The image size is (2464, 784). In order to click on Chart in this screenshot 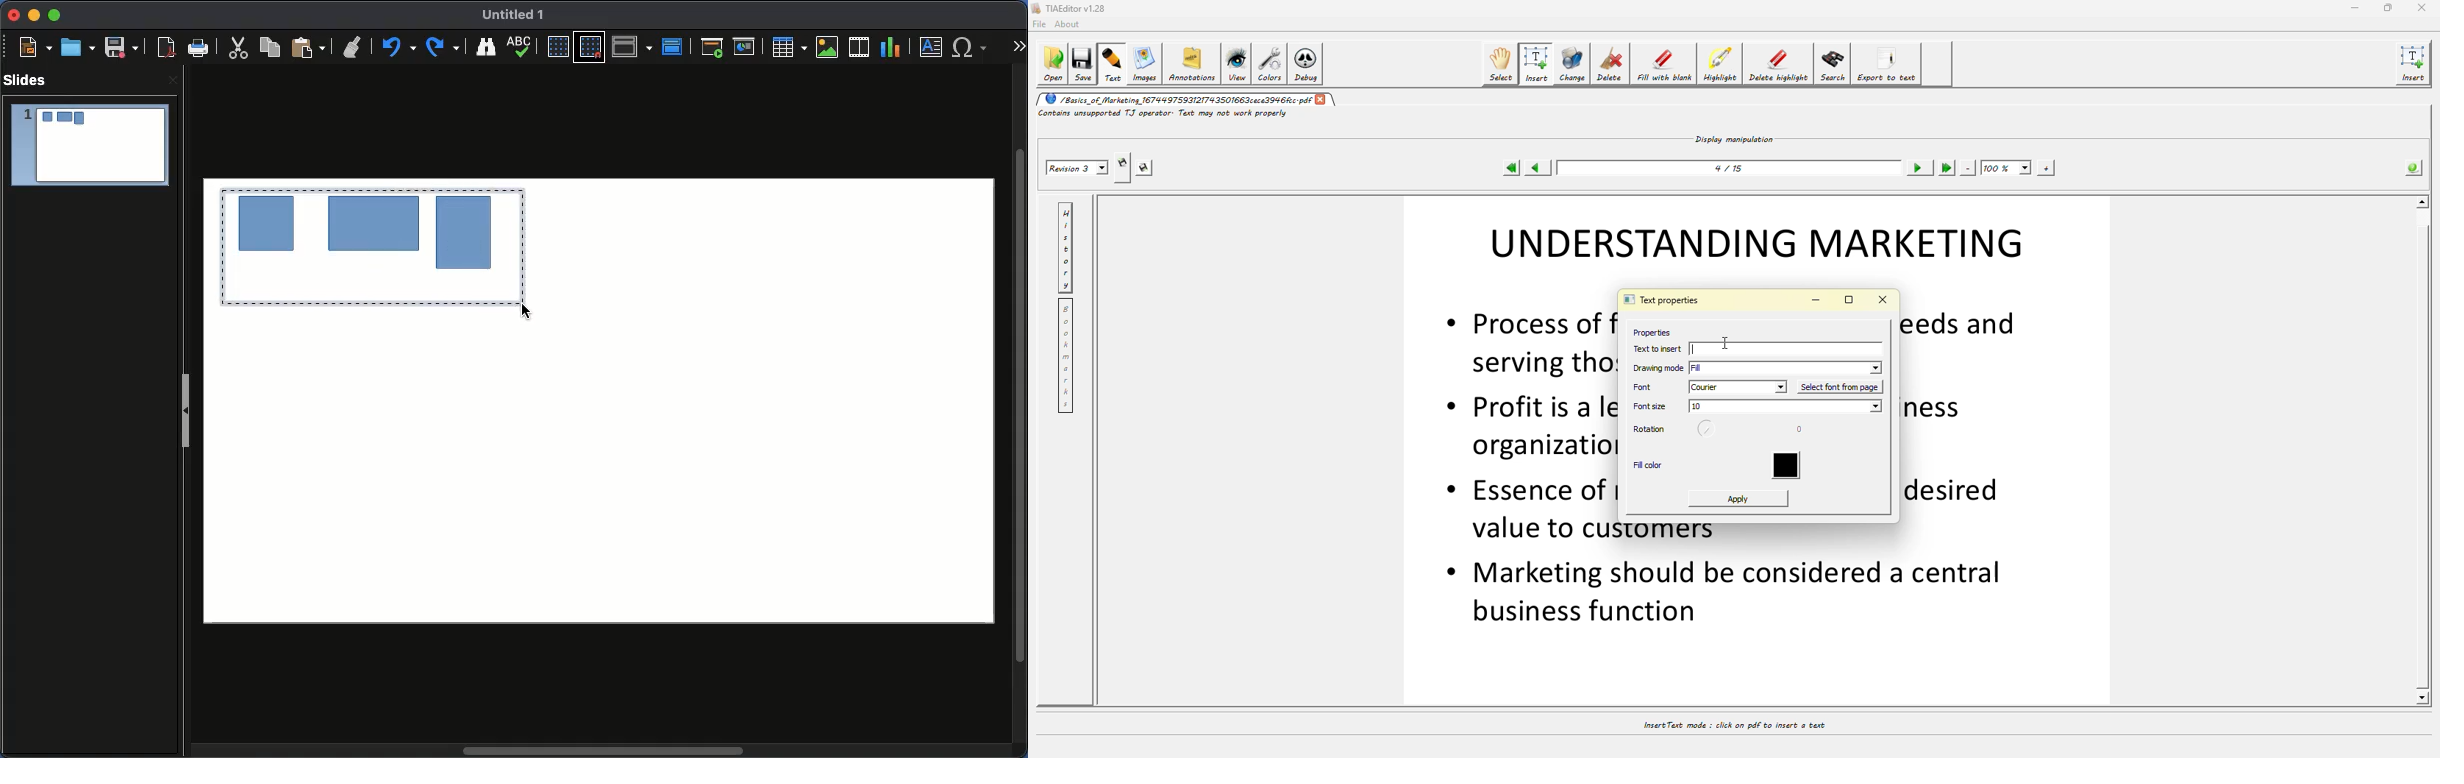, I will do `click(892, 48)`.